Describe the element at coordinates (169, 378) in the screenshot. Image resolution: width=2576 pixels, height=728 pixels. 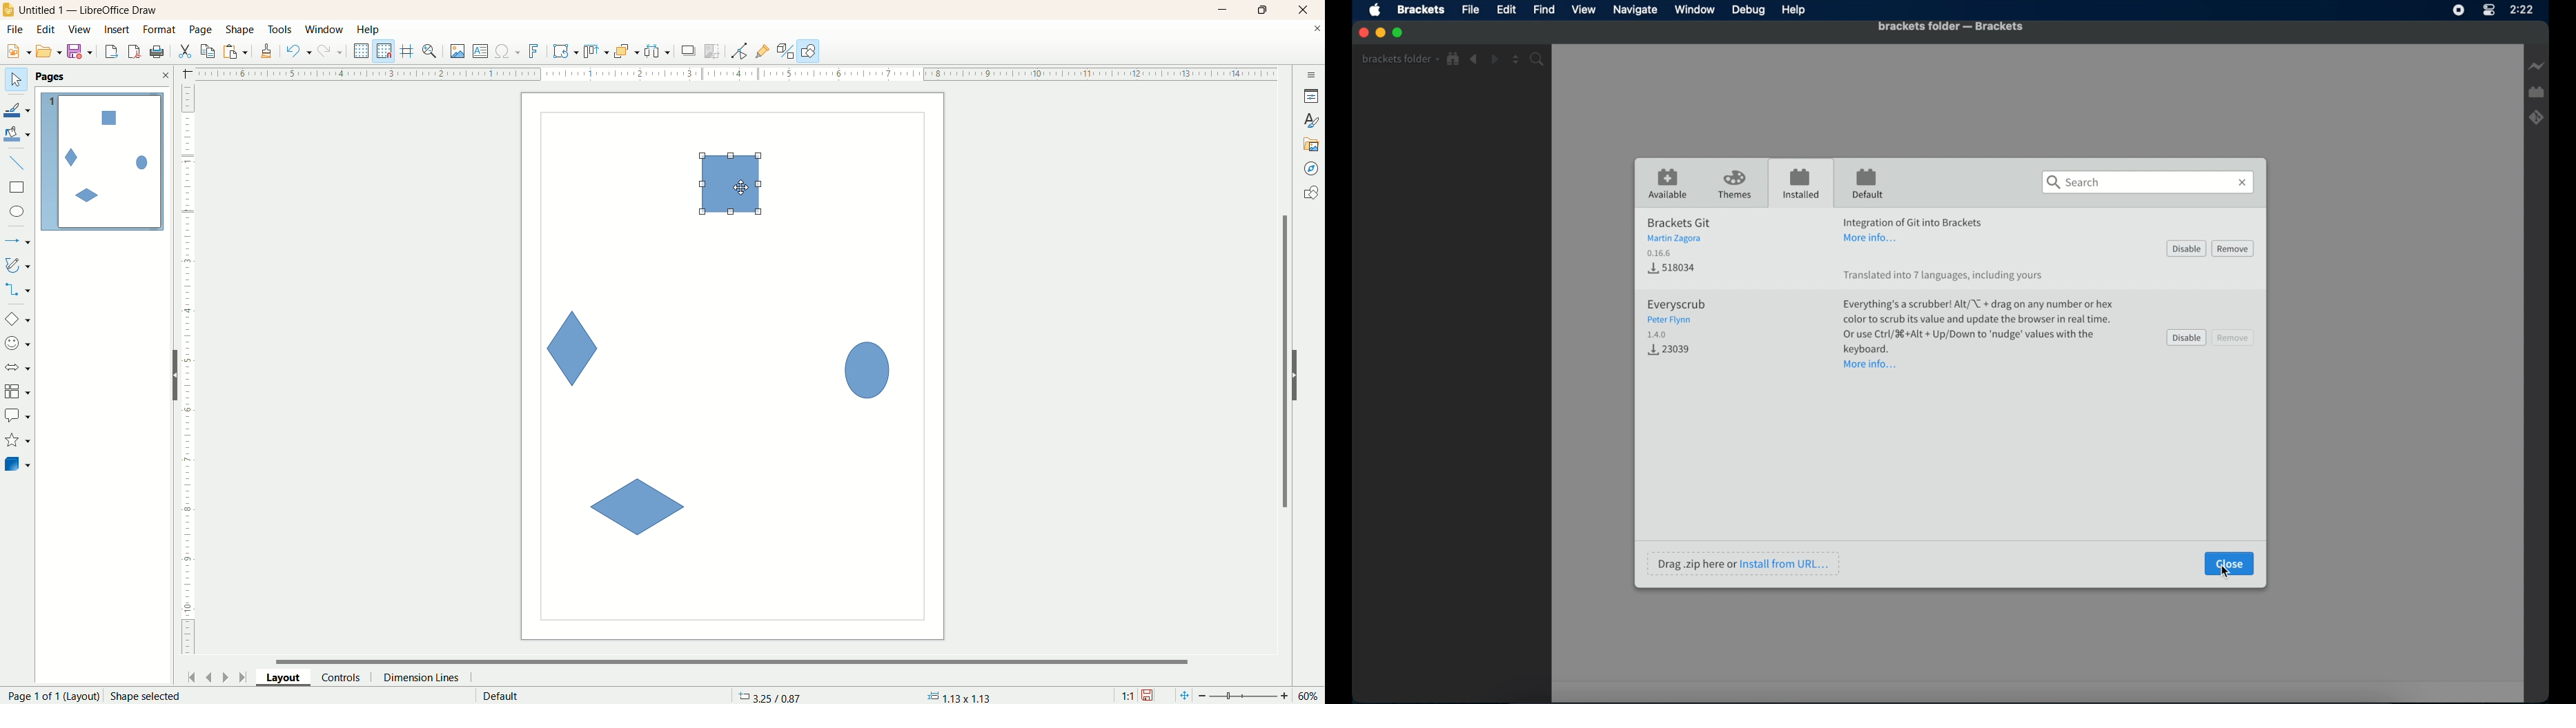
I see `hide` at that location.